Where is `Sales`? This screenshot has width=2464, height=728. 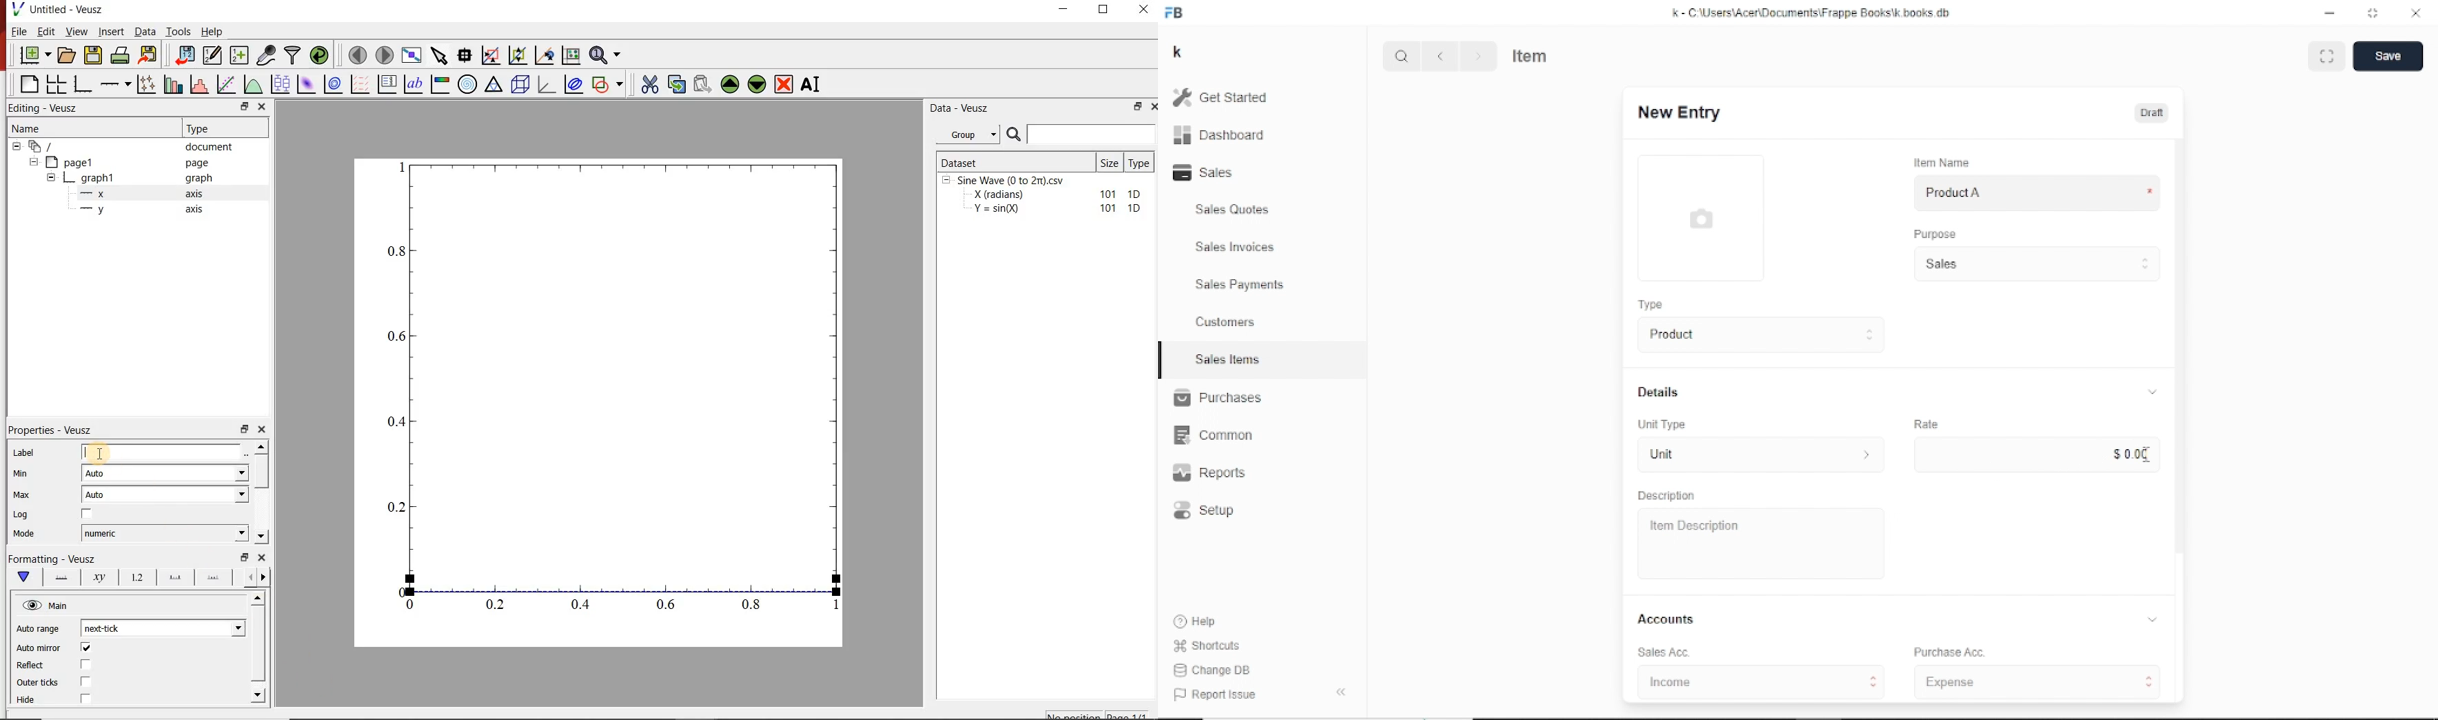 Sales is located at coordinates (2035, 264).